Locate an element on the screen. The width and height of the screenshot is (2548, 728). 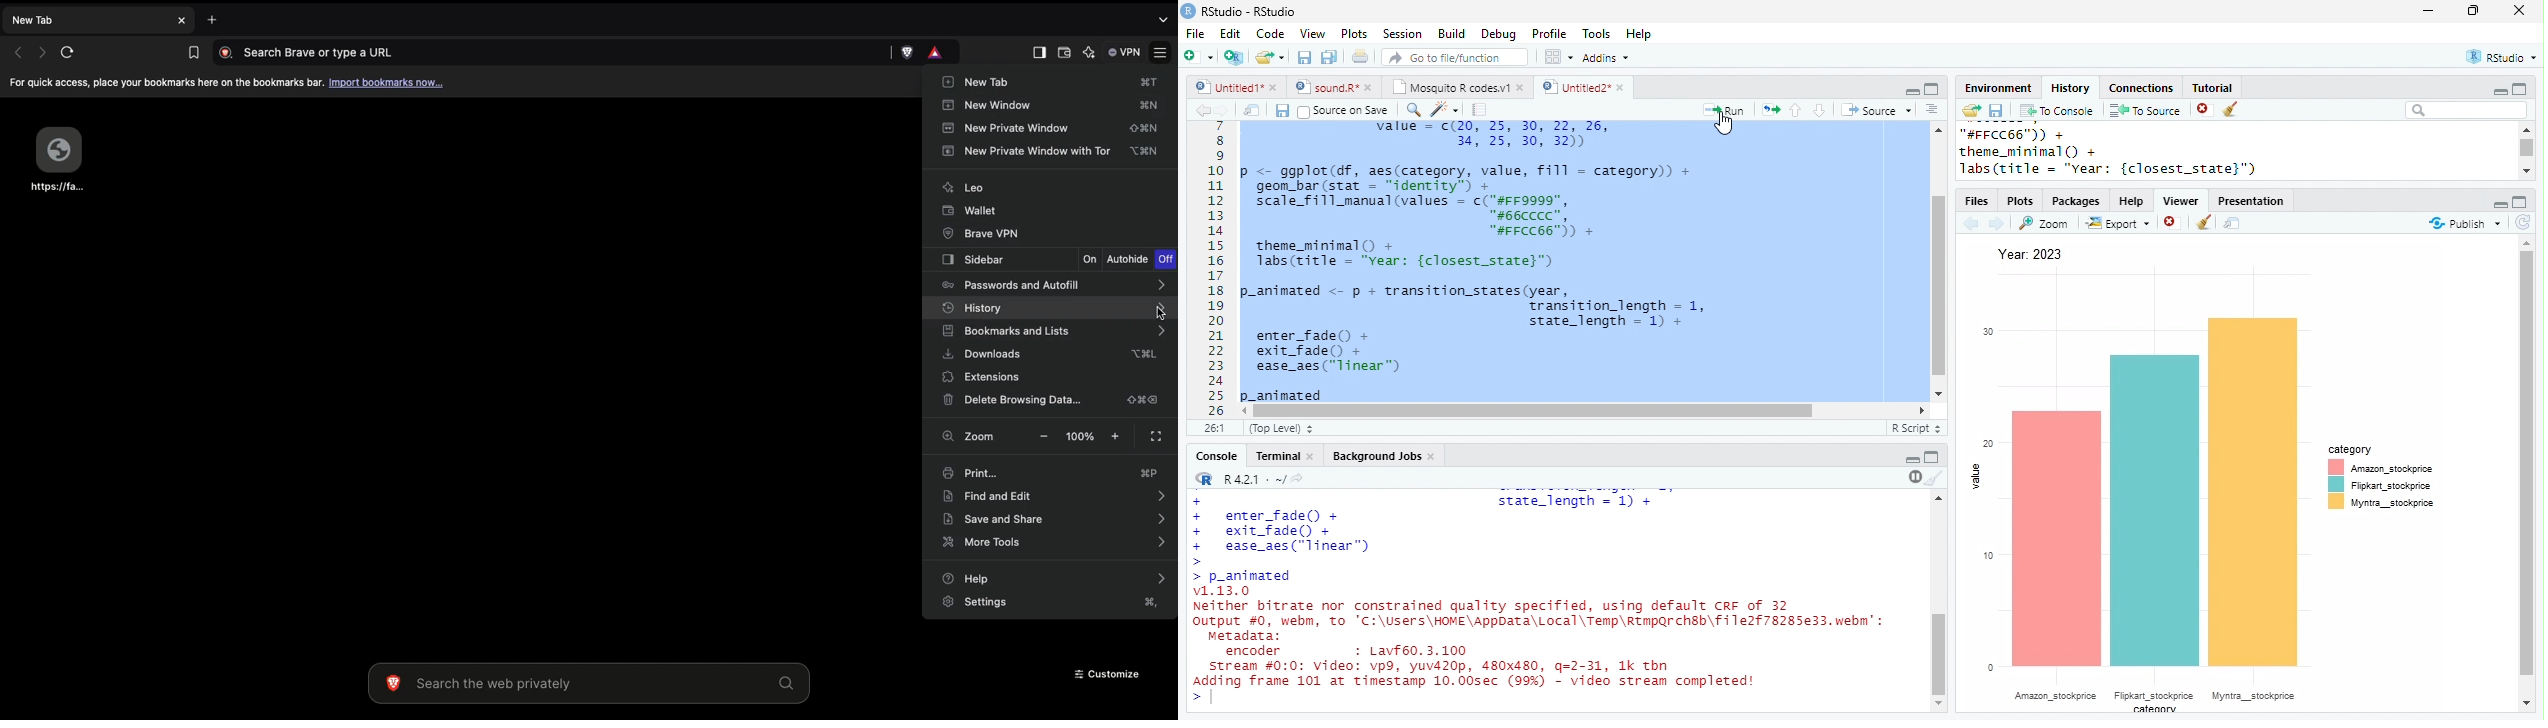
Run is located at coordinates (1726, 110).